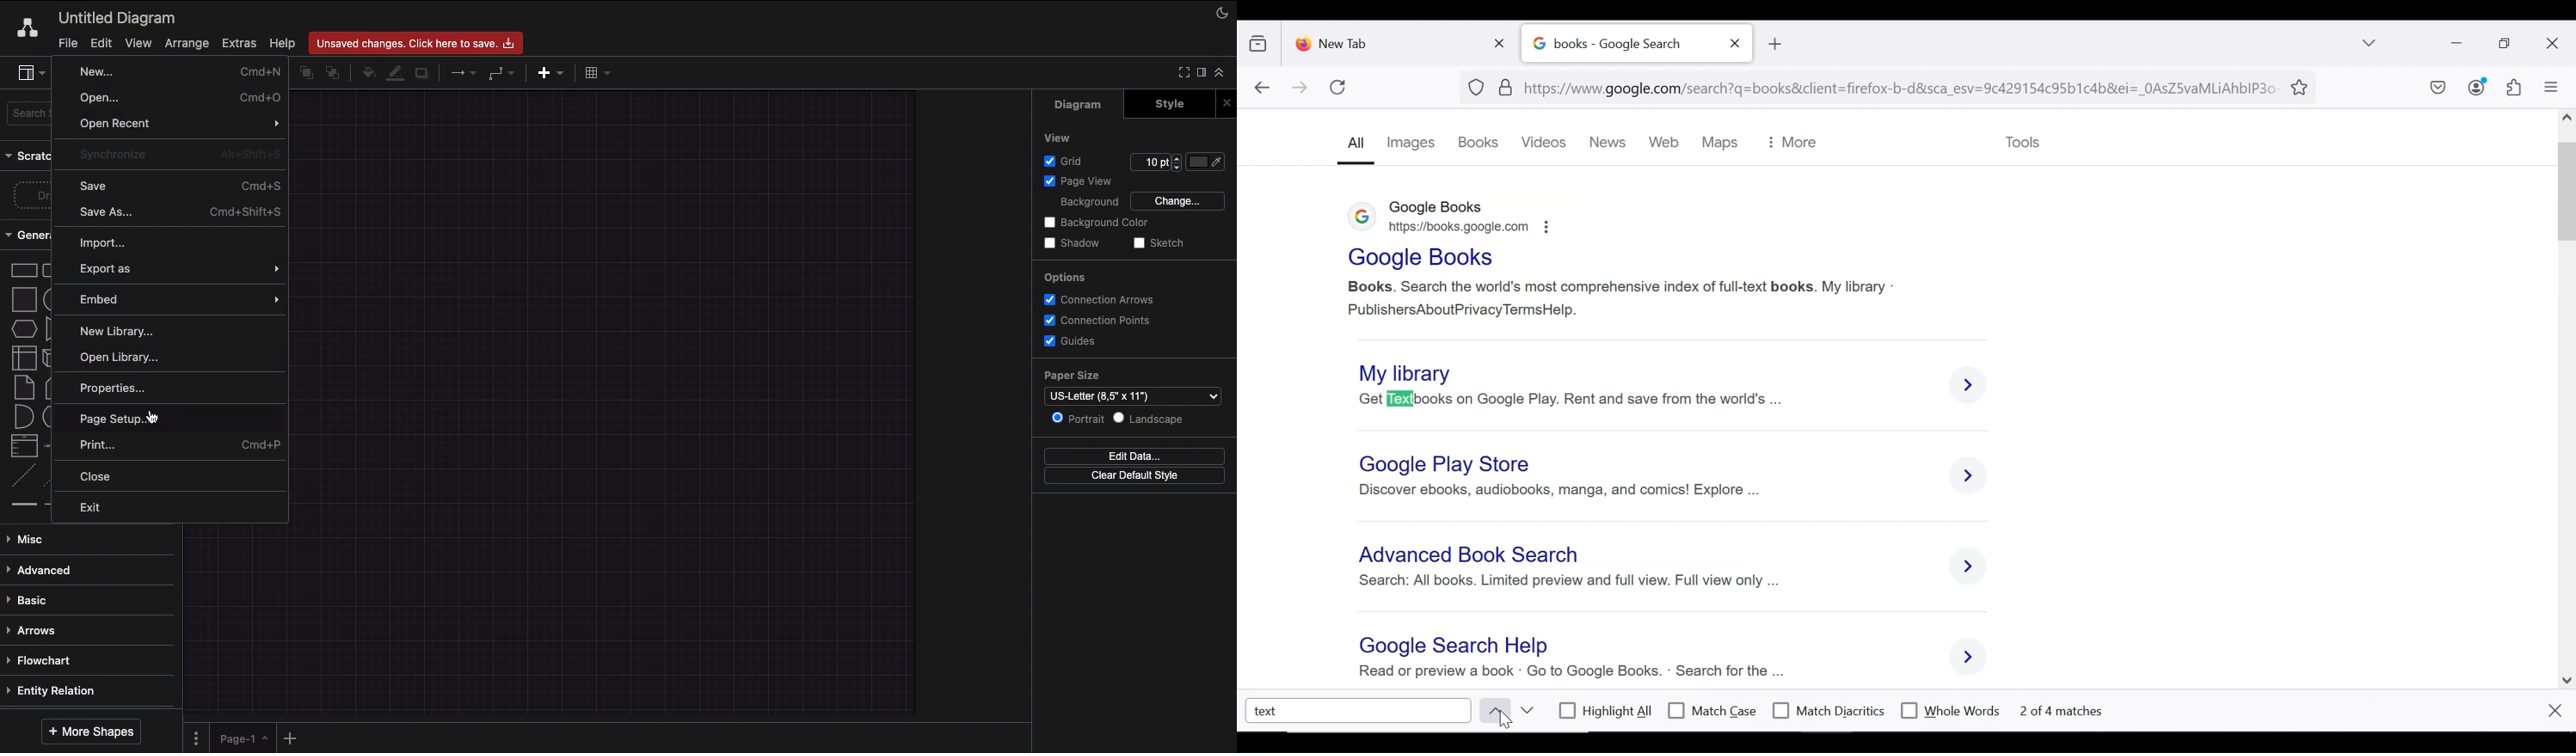 This screenshot has height=756, width=2576. Describe the element at coordinates (1718, 143) in the screenshot. I see `maps` at that location.